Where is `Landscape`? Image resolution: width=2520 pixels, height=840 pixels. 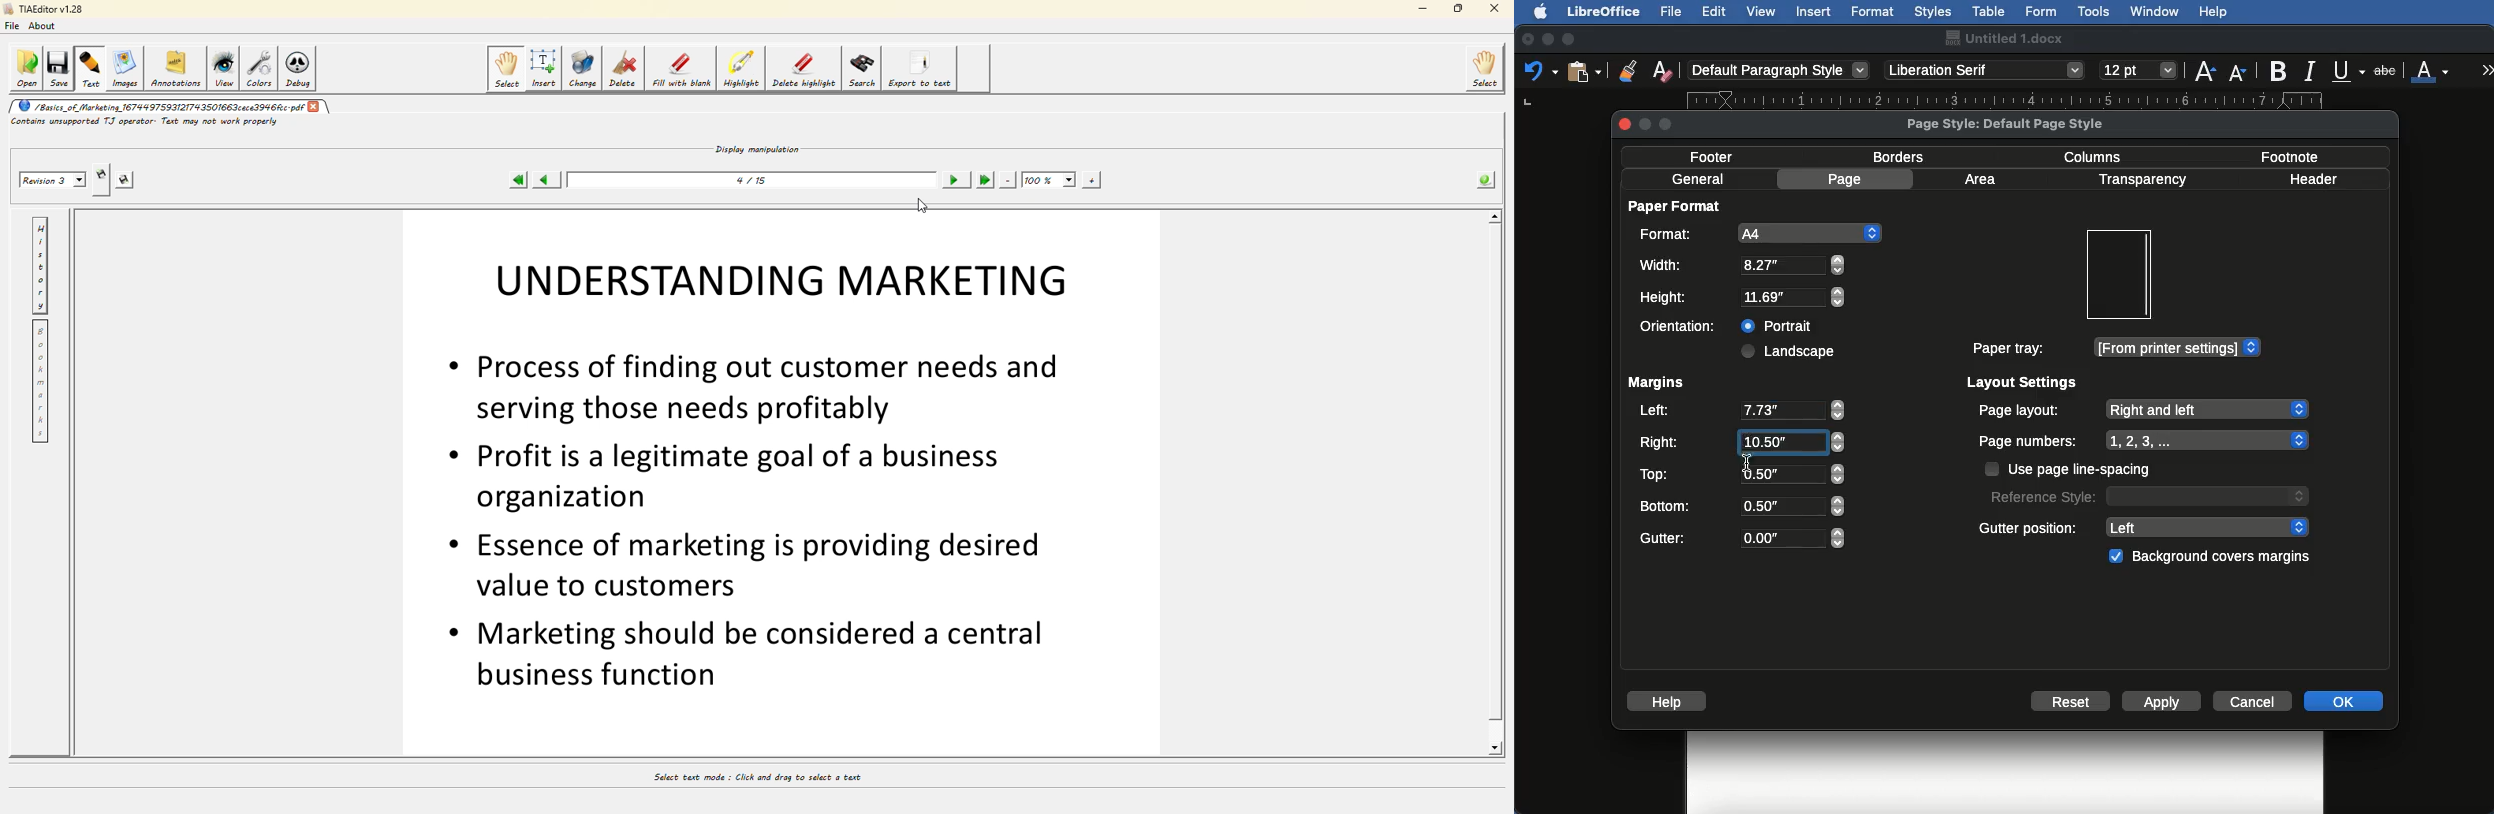 Landscape is located at coordinates (1791, 351).